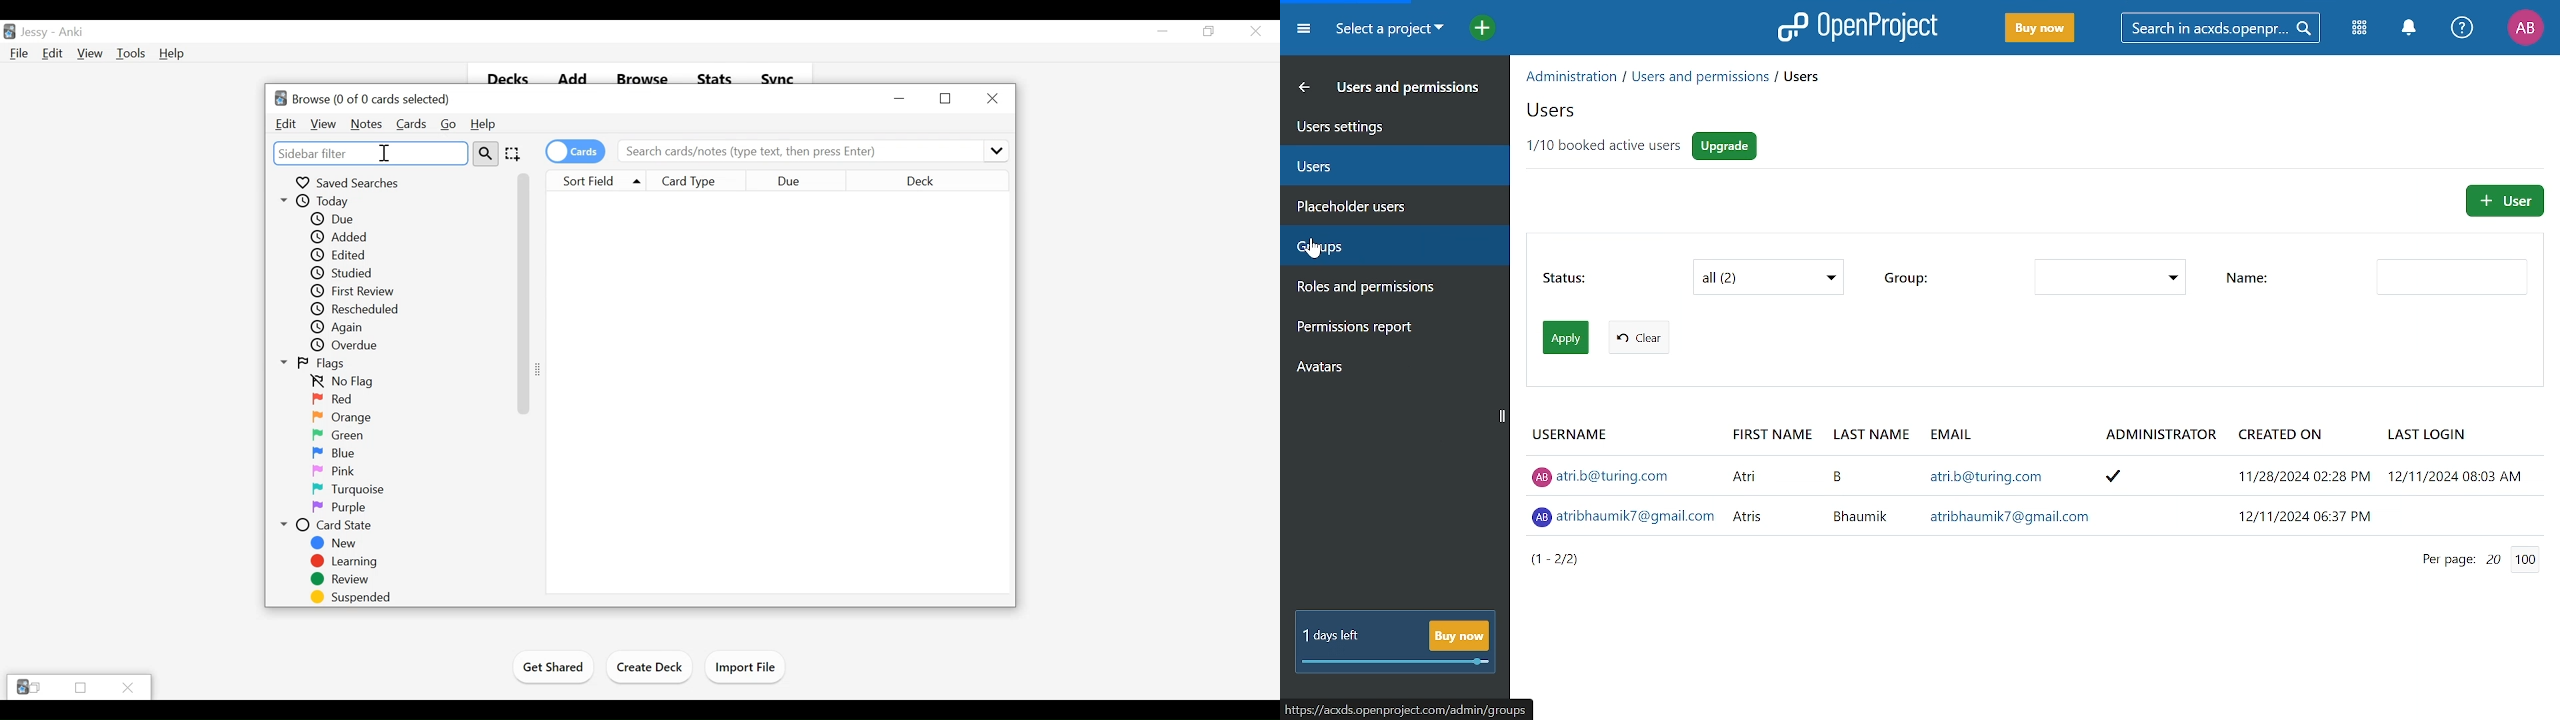  What do you see at coordinates (29, 687) in the screenshot?
I see `Anki Restore tabs` at bounding box center [29, 687].